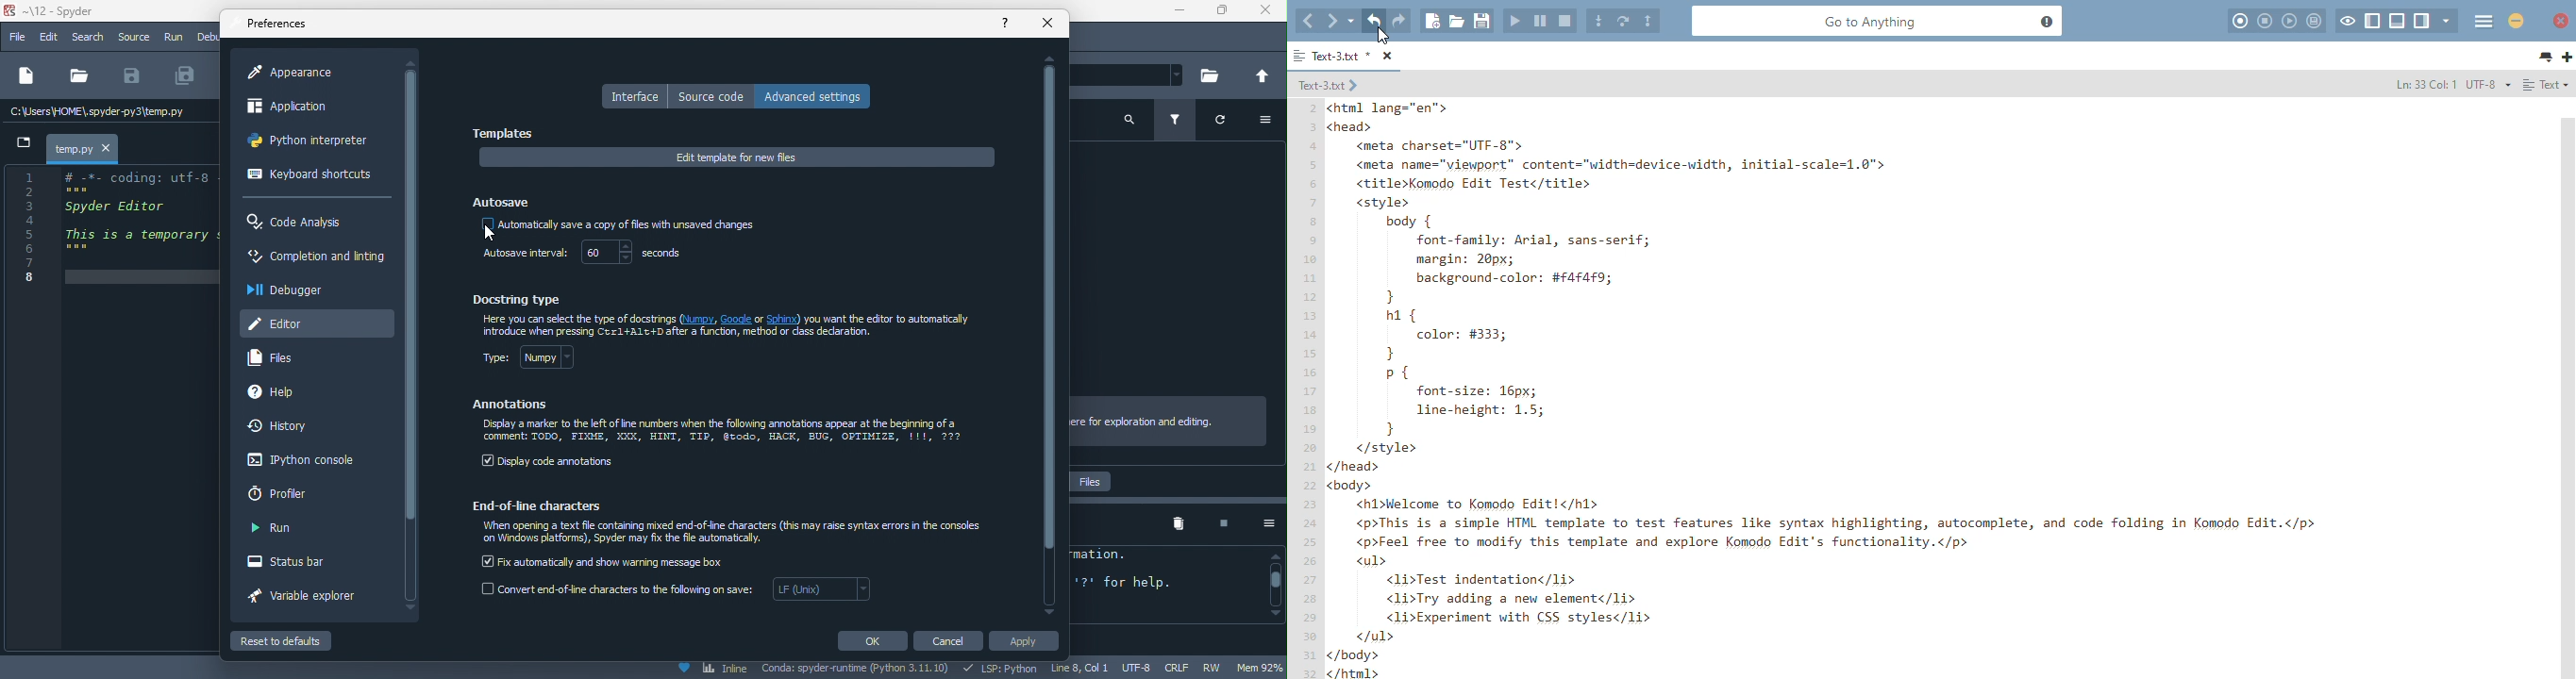 The height and width of the screenshot is (700, 2576). Describe the element at coordinates (1218, 75) in the screenshot. I see `` at that location.